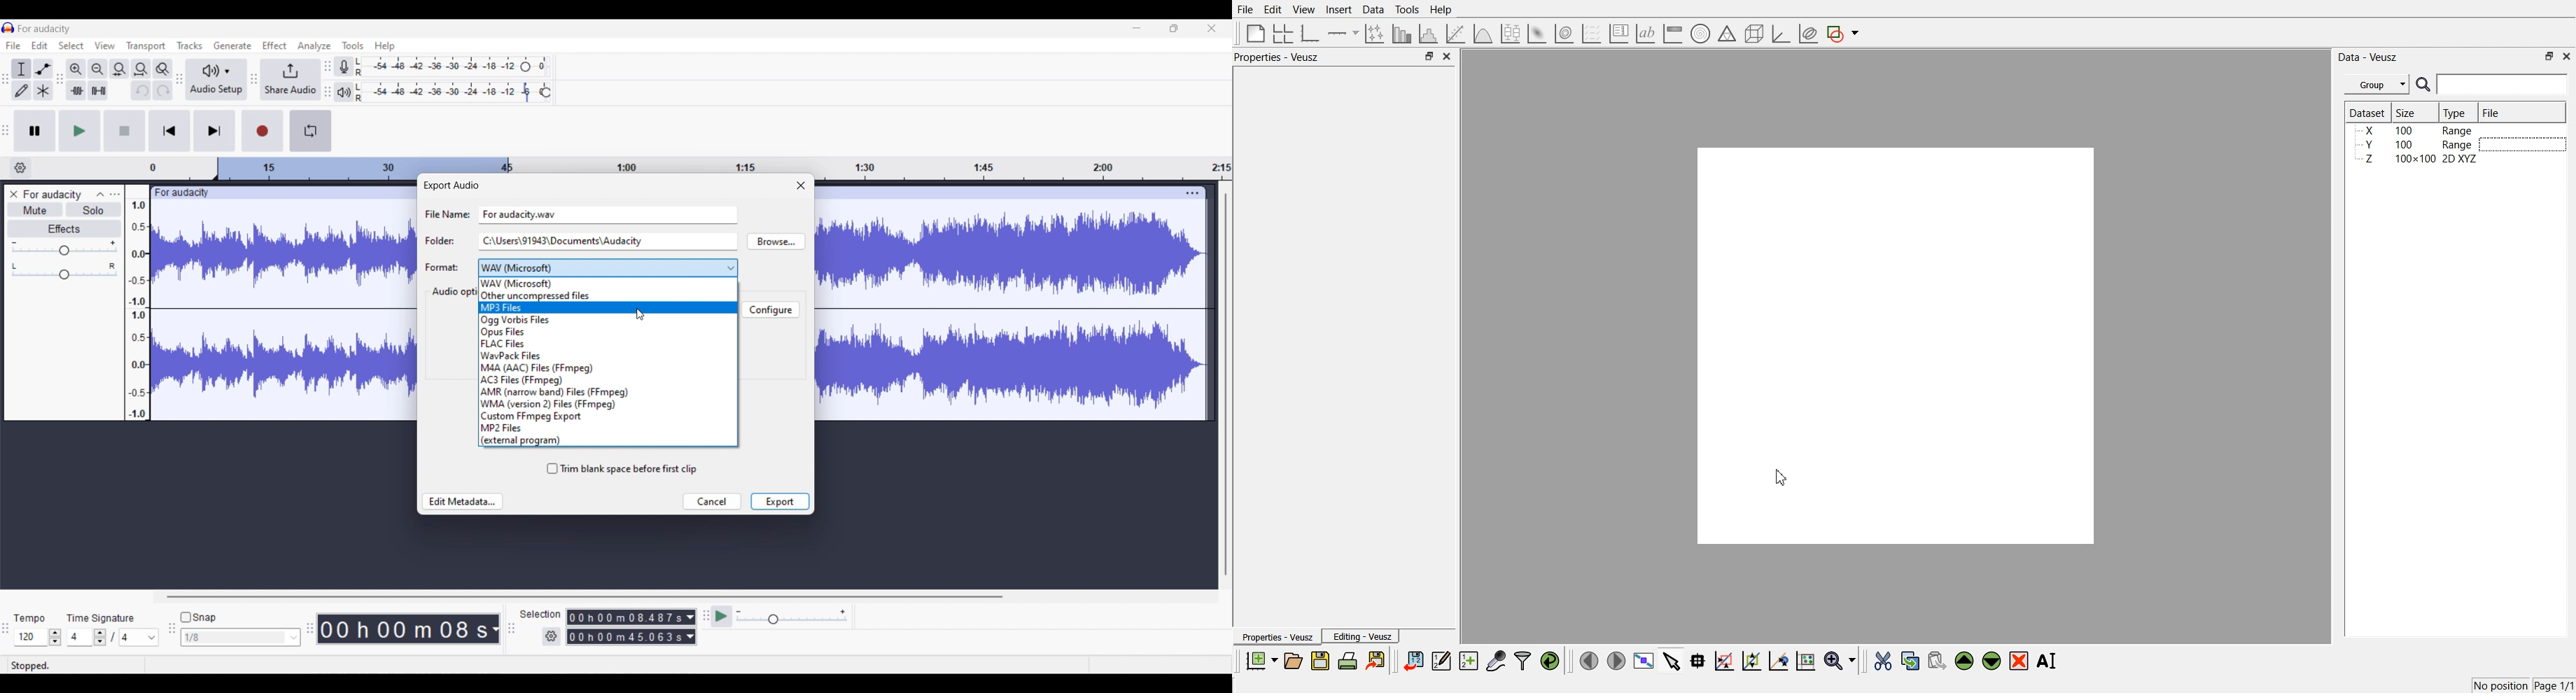 The width and height of the screenshot is (2576, 700). I want to click on Browse folders, so click(776, 241).